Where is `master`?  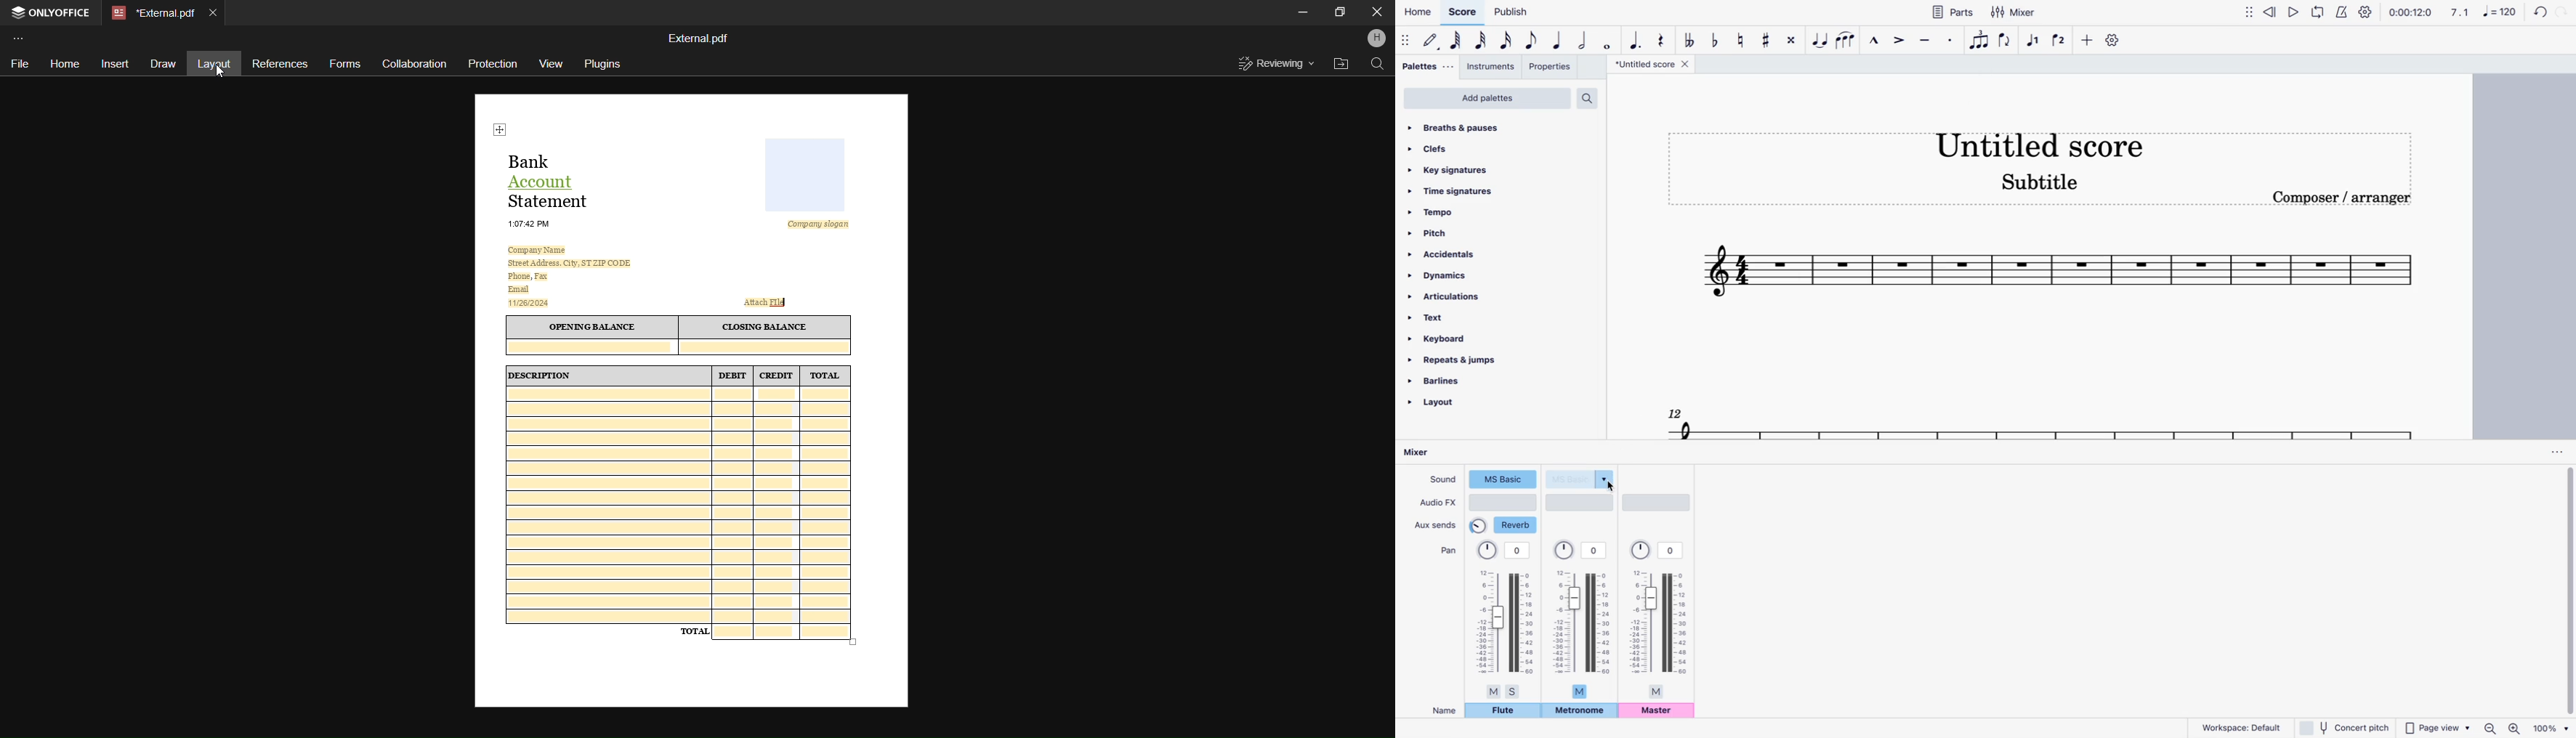 master is located at coordinates (1660, 713).